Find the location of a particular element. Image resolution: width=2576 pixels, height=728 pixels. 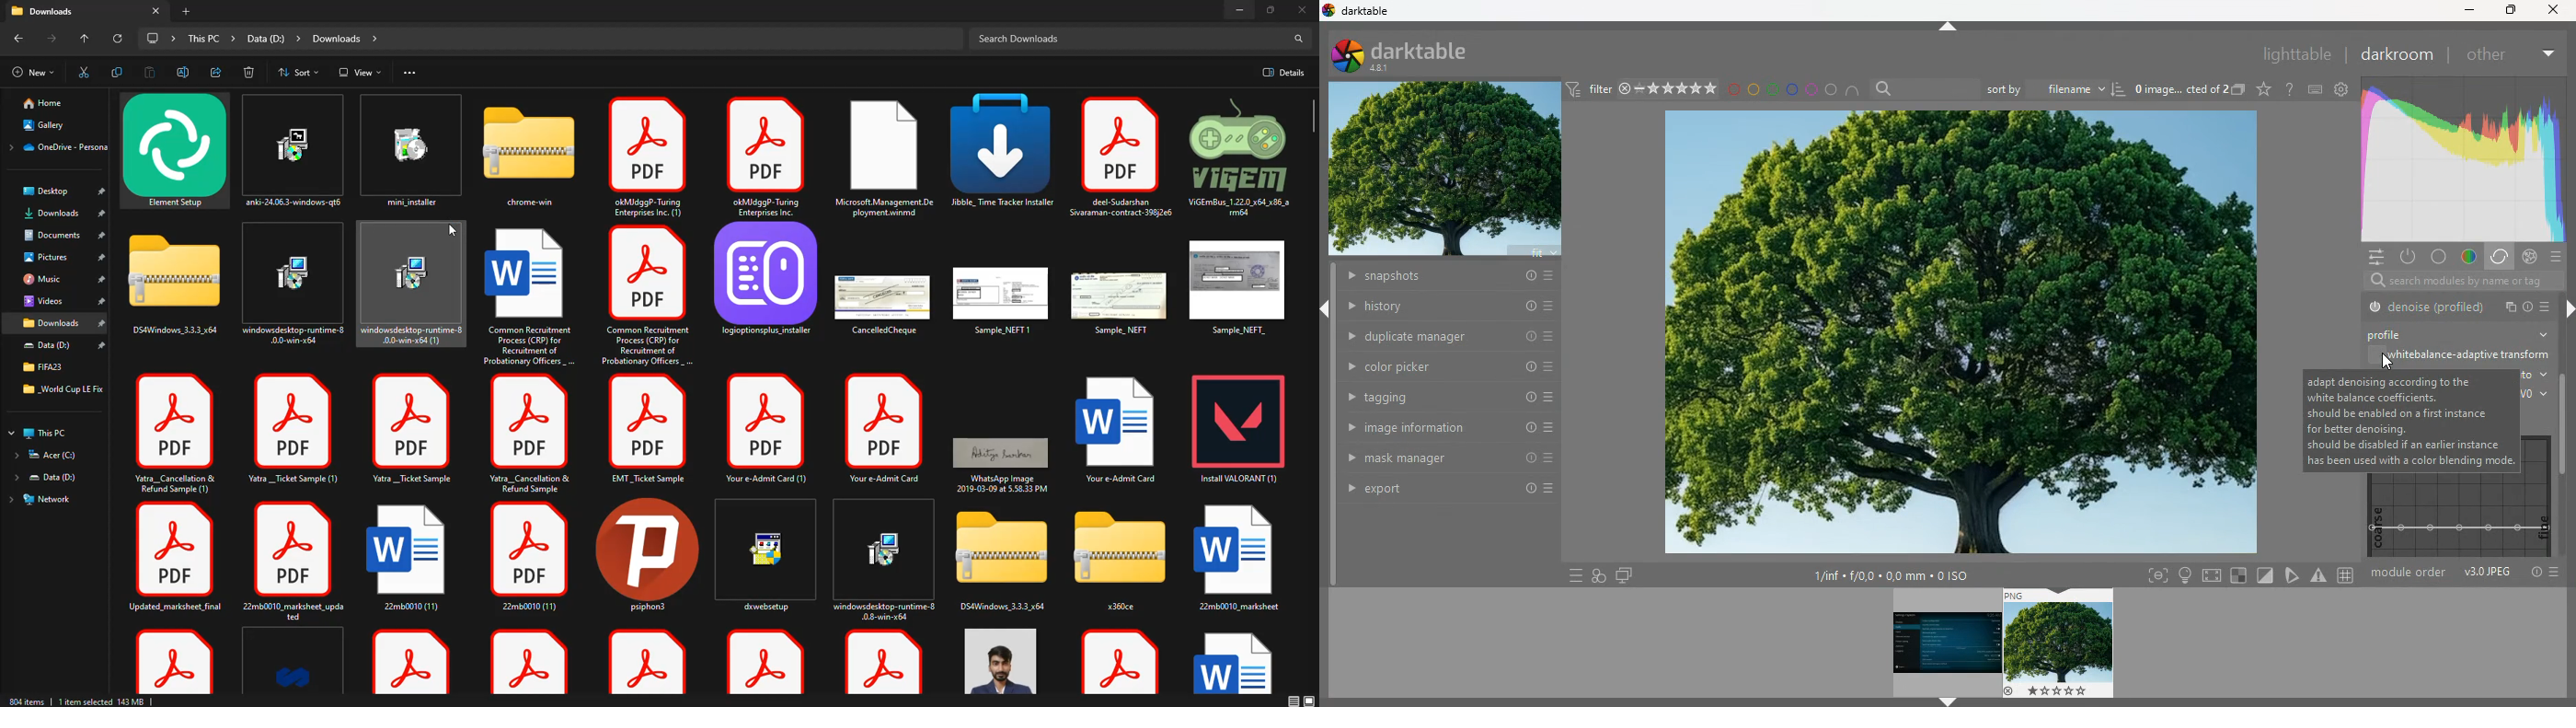

File locations is located at coordinates (58, 303).